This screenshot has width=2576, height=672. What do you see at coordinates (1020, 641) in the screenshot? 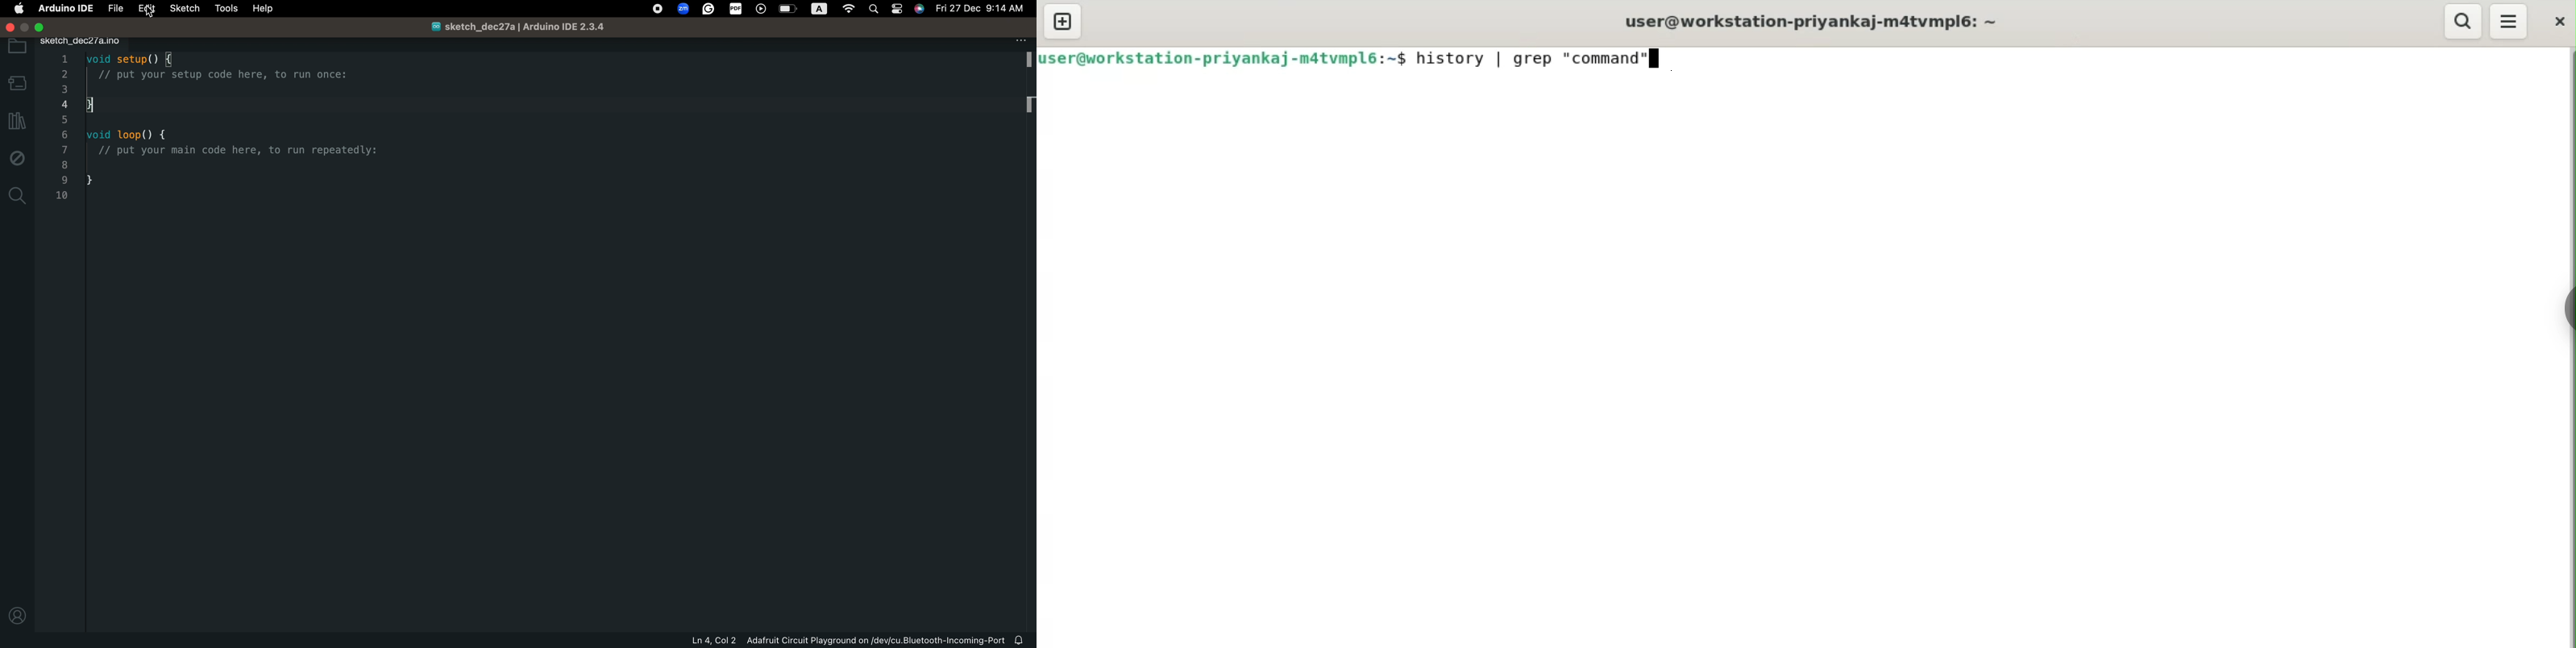
I see `notification` at bounding box center [1020, 641].